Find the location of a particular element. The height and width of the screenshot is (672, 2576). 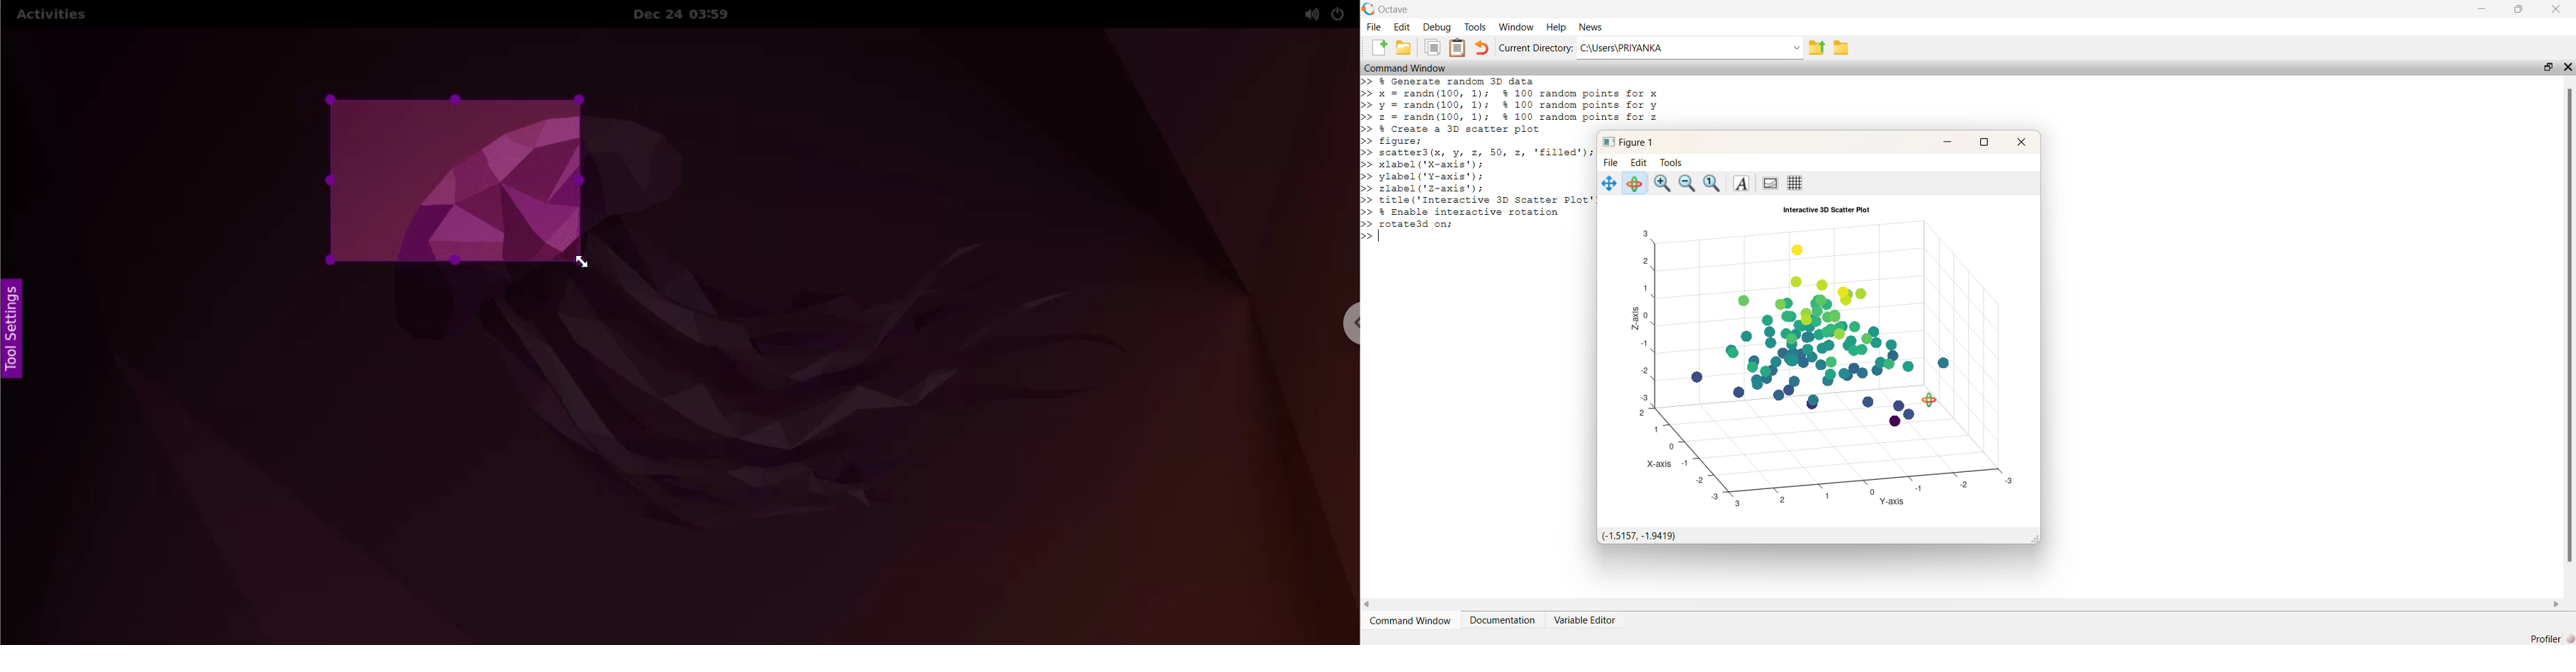

close is located at coordinates (2020, 142).